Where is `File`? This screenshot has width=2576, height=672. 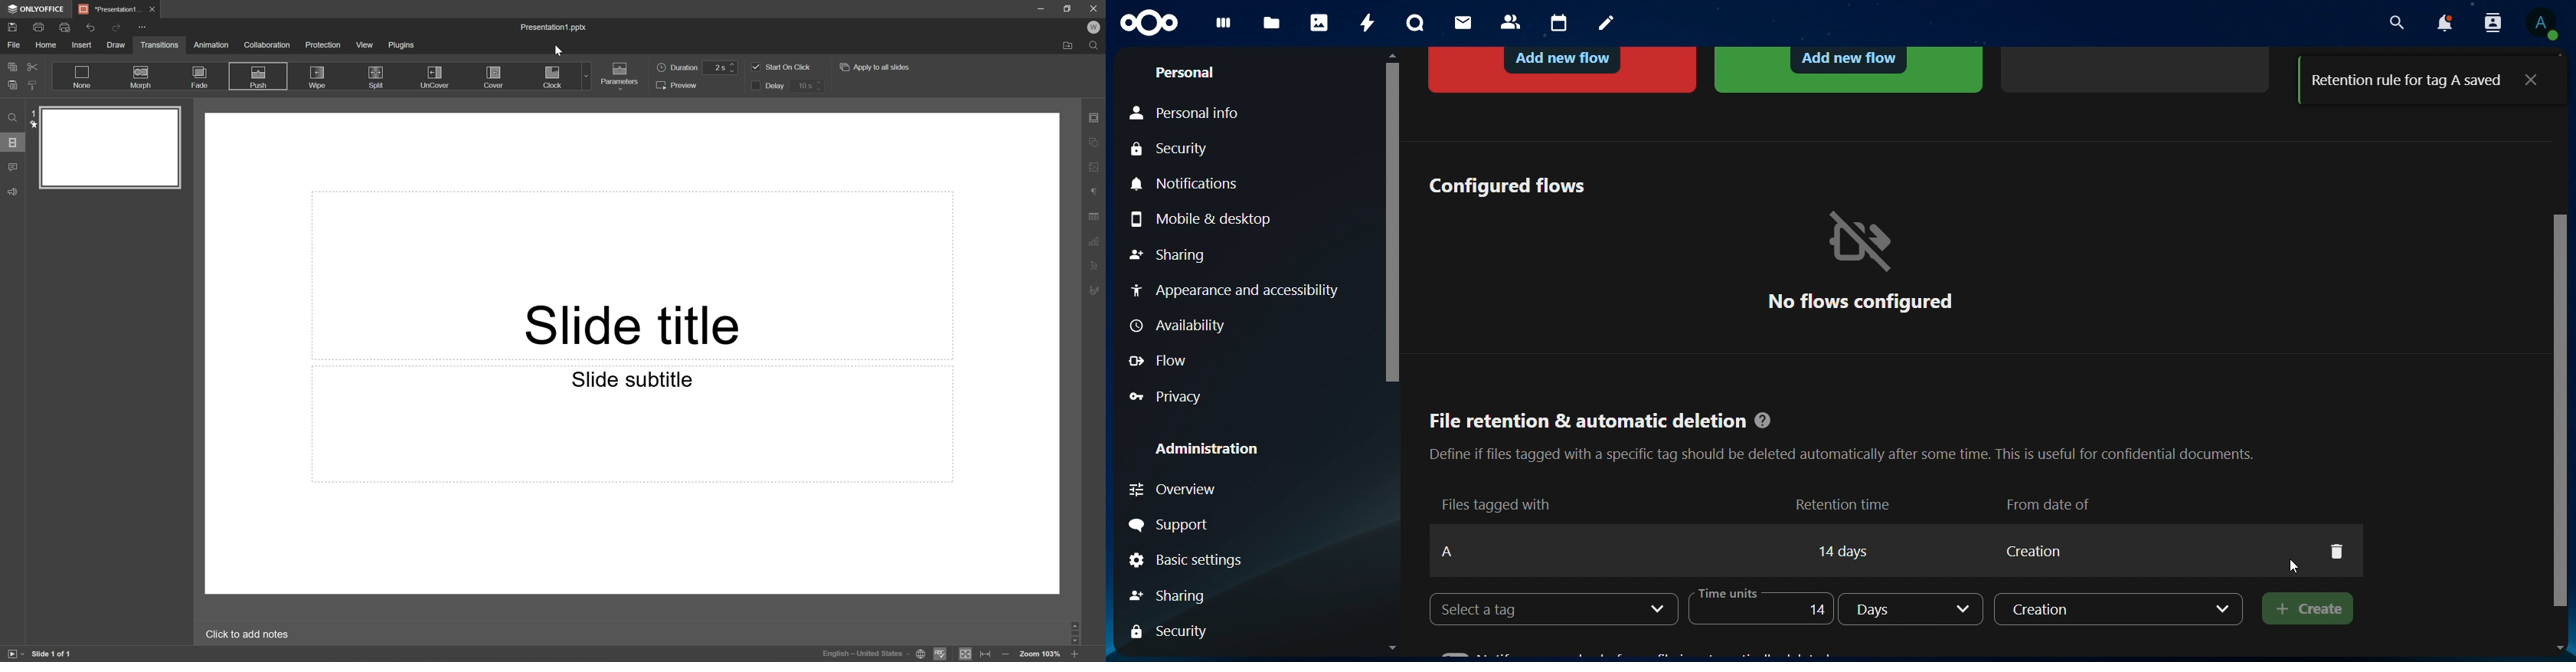
File is located at coordinates (15, 45).